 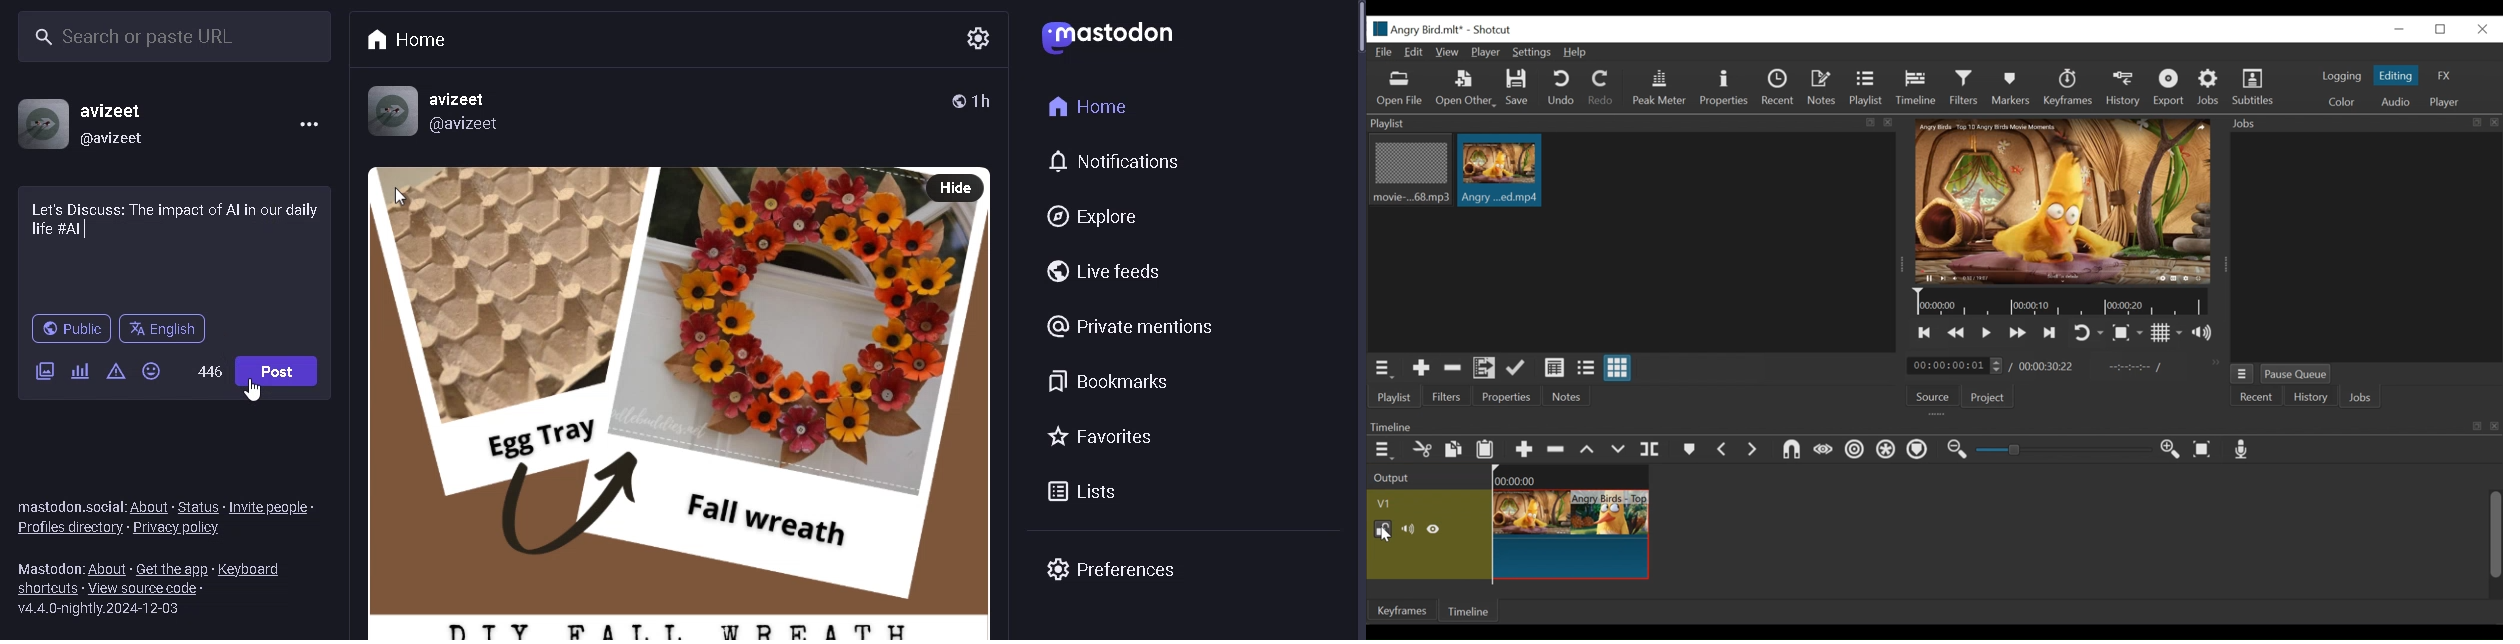 I want to click on Playlist menu, so click(x=1384, y=370).